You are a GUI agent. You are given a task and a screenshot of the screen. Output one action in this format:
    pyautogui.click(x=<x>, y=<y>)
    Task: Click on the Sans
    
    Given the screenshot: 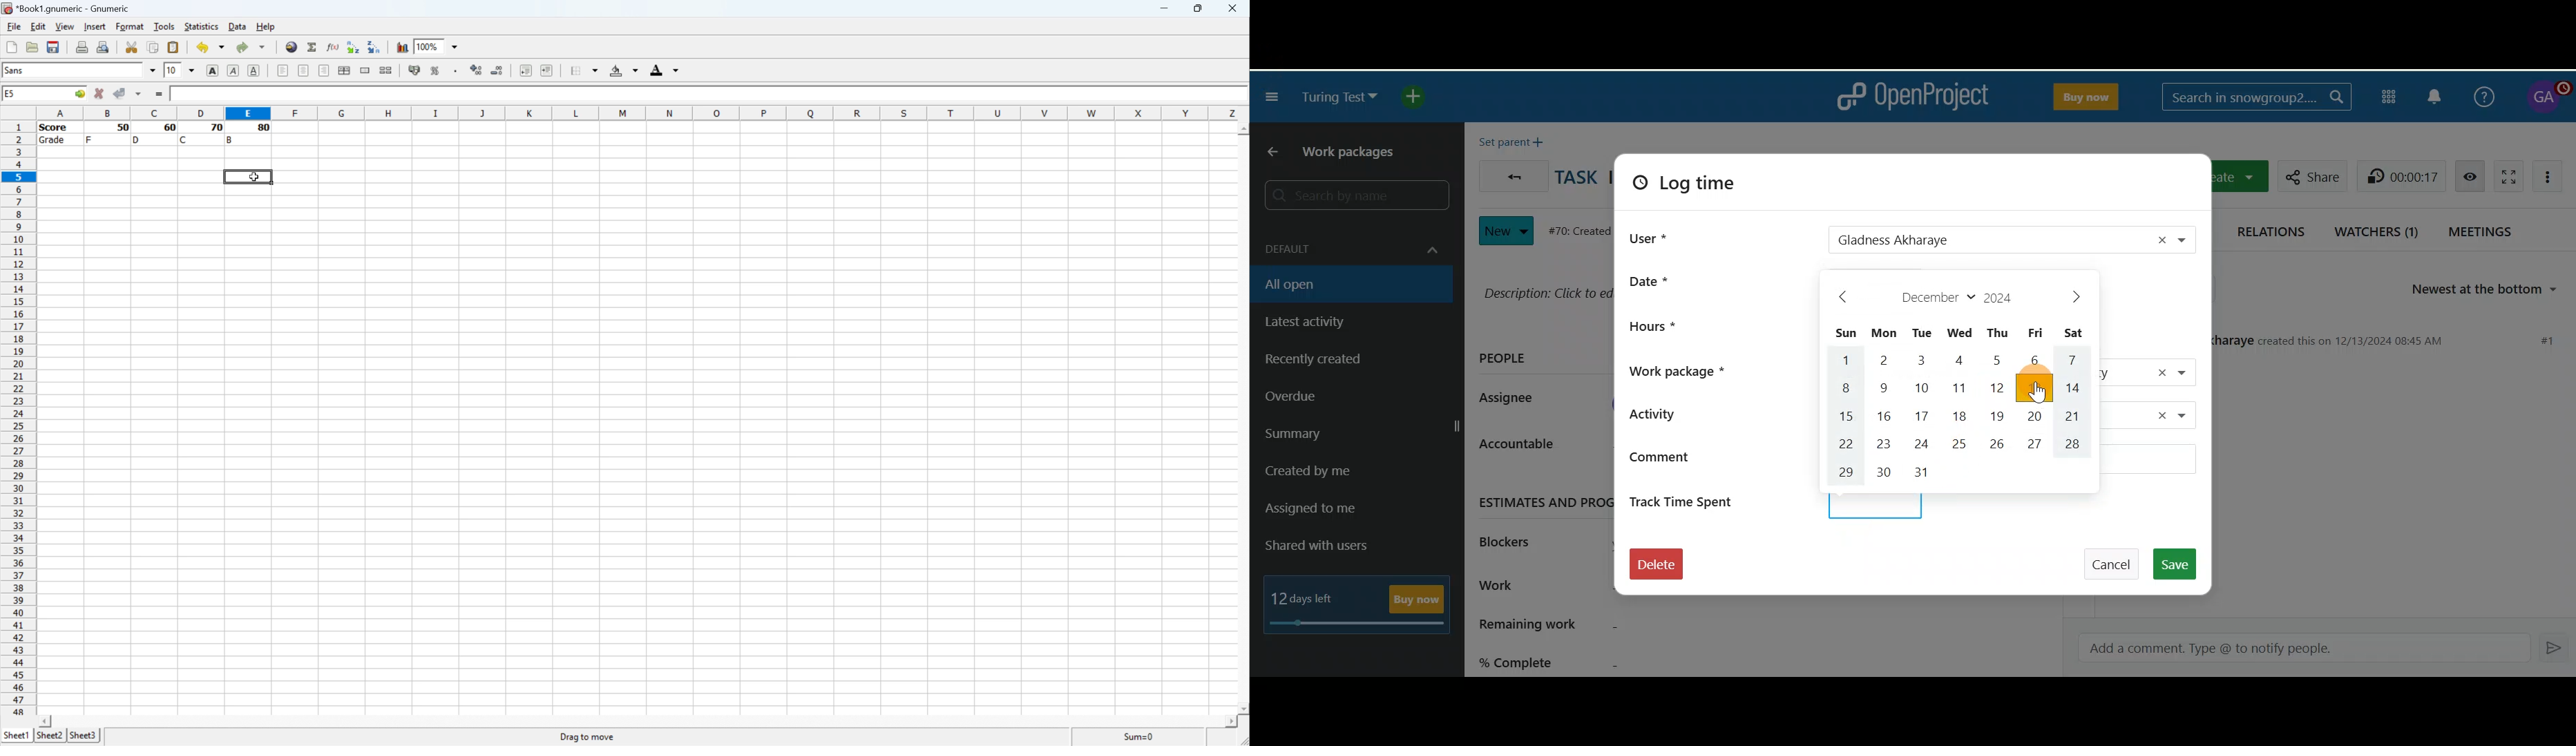 What is the action you would take?
    pyautogui.click(x=28, y=71)
    